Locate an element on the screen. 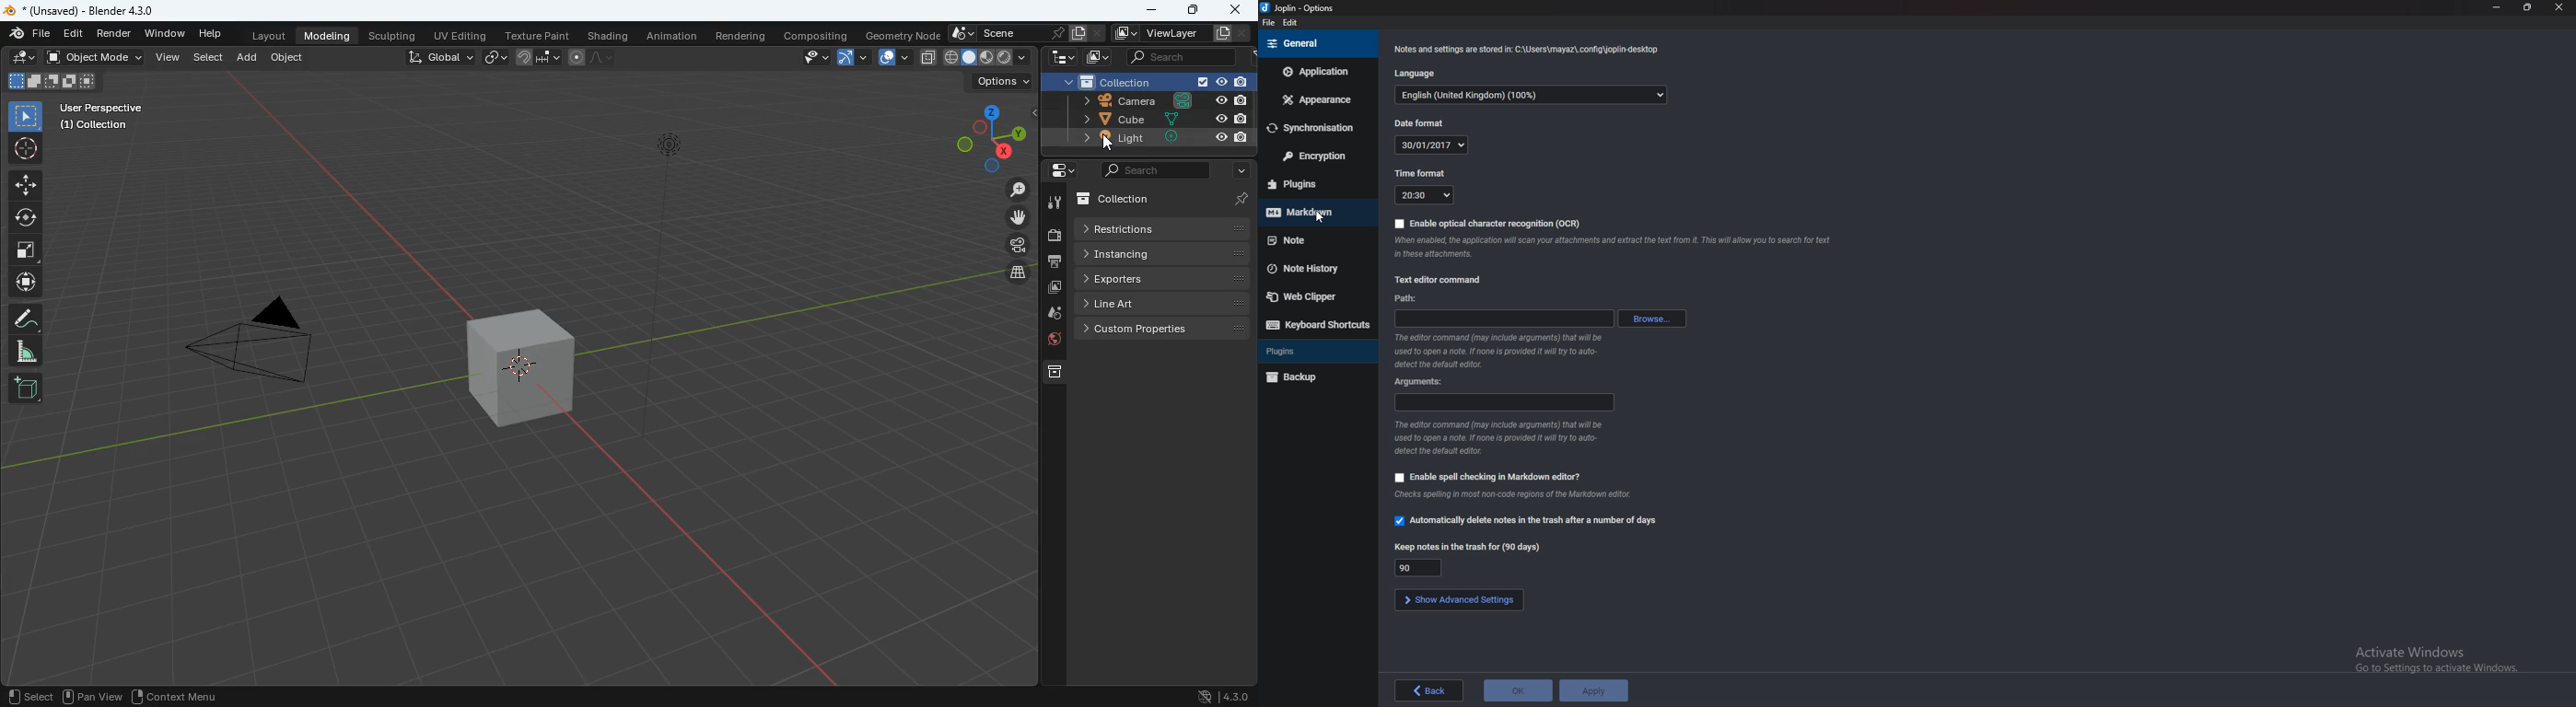  edit is located at coordinates (1296, 22).